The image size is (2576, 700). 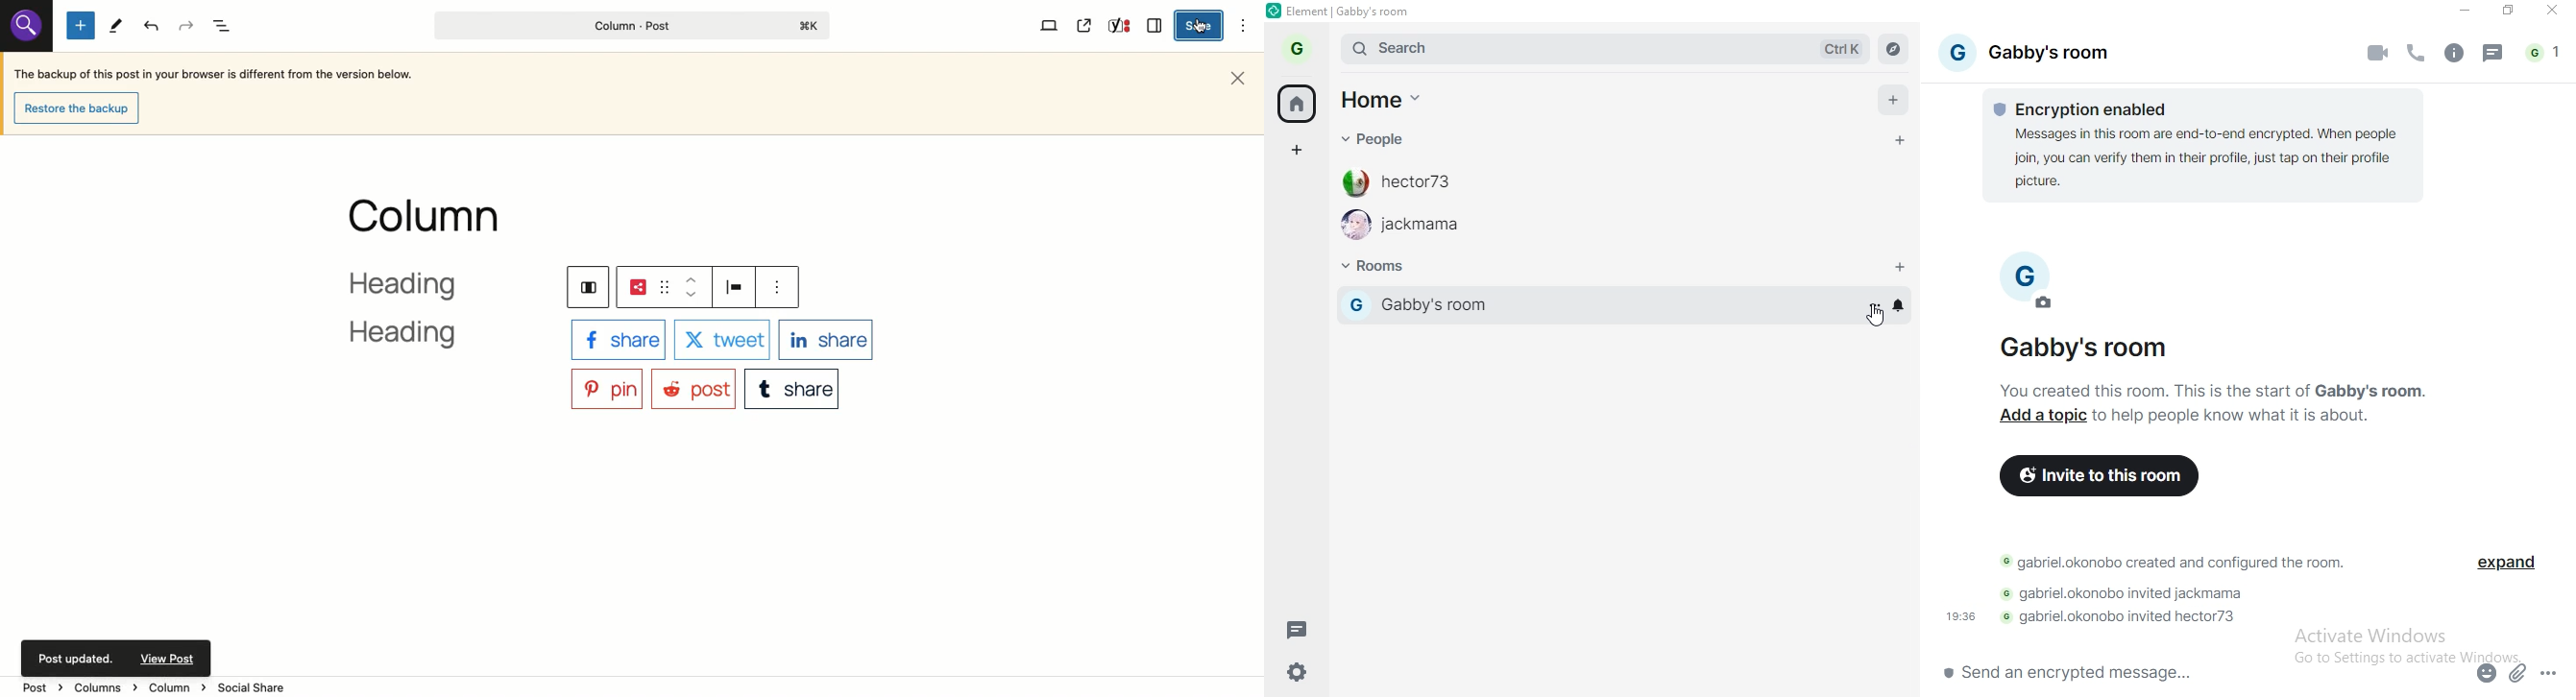 What do you see at coordinates (1905, 144) in the screenshot?
I see `add personal` at bounding box center [1905, 144].